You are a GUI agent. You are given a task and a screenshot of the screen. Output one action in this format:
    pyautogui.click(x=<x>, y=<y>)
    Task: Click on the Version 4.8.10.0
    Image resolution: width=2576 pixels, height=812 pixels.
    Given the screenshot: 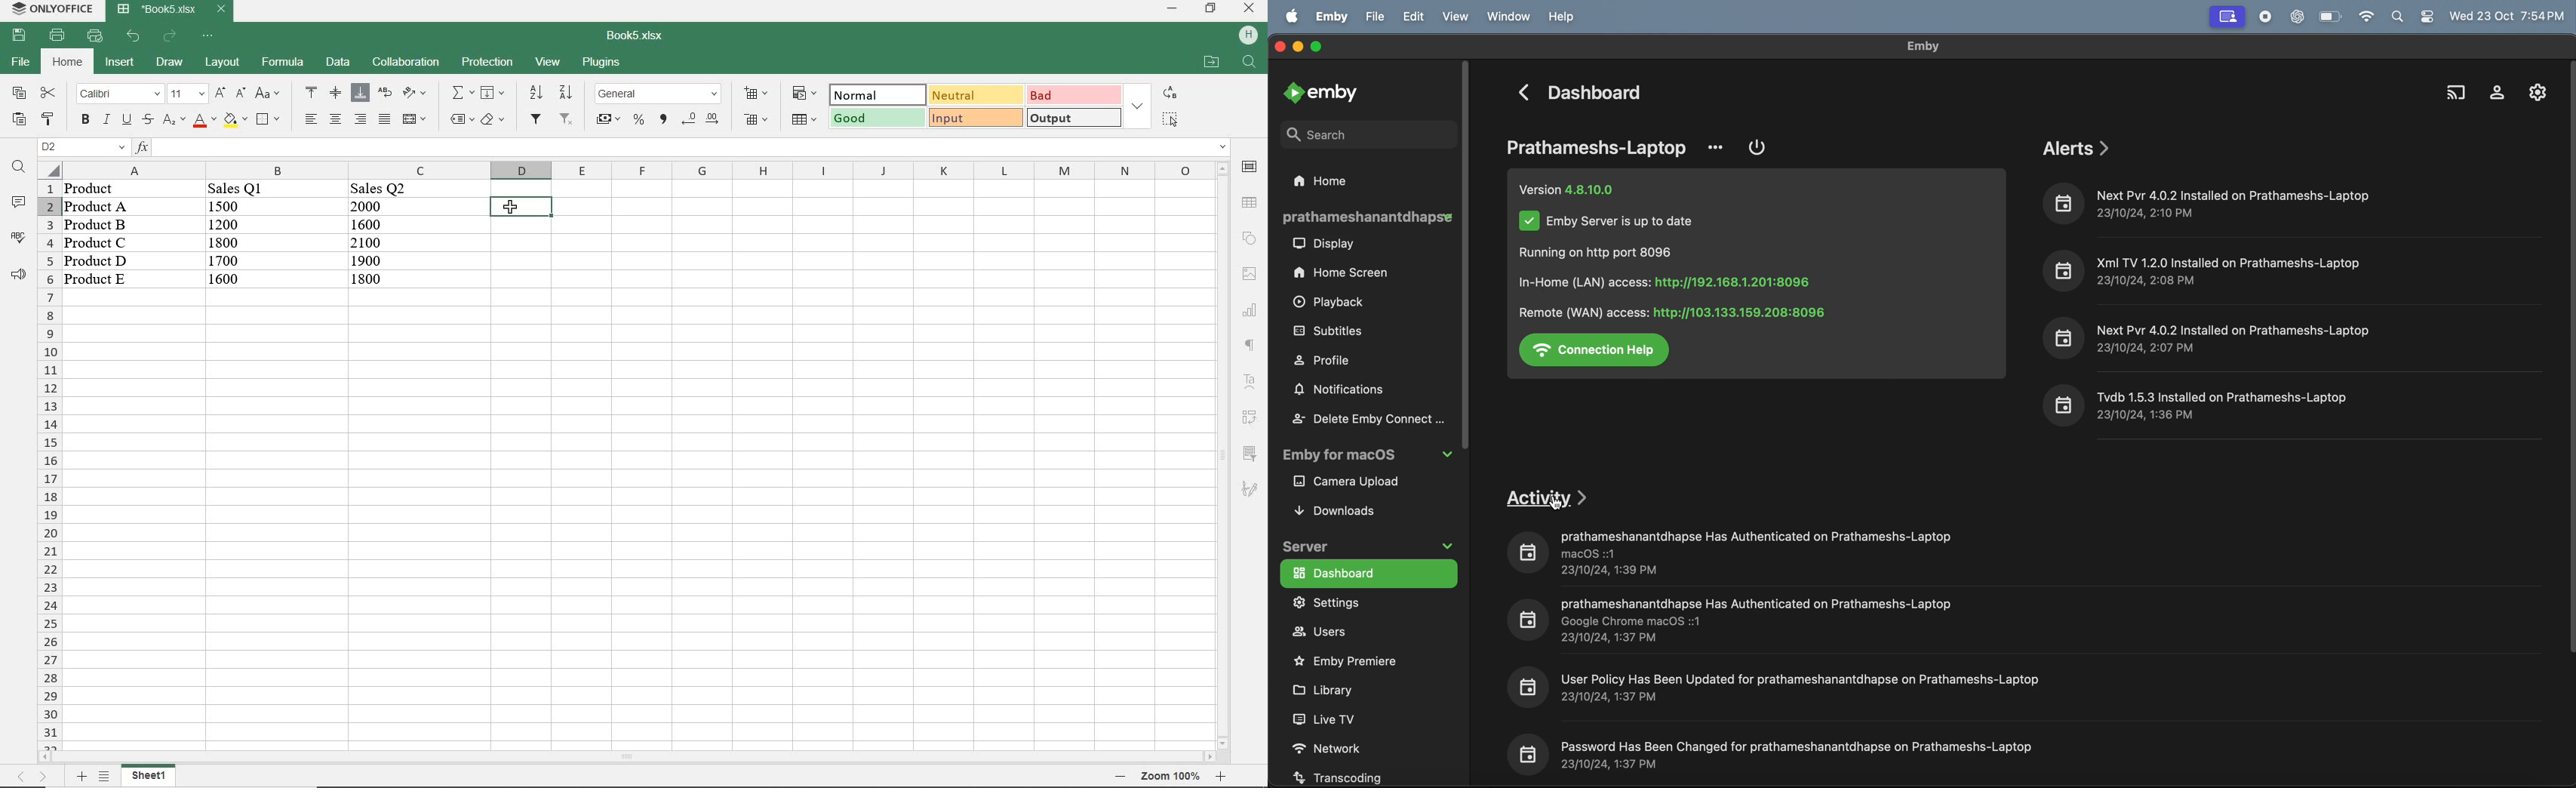 What is the action you would take?
    pyautogui.click(x=1572, y=189)
    